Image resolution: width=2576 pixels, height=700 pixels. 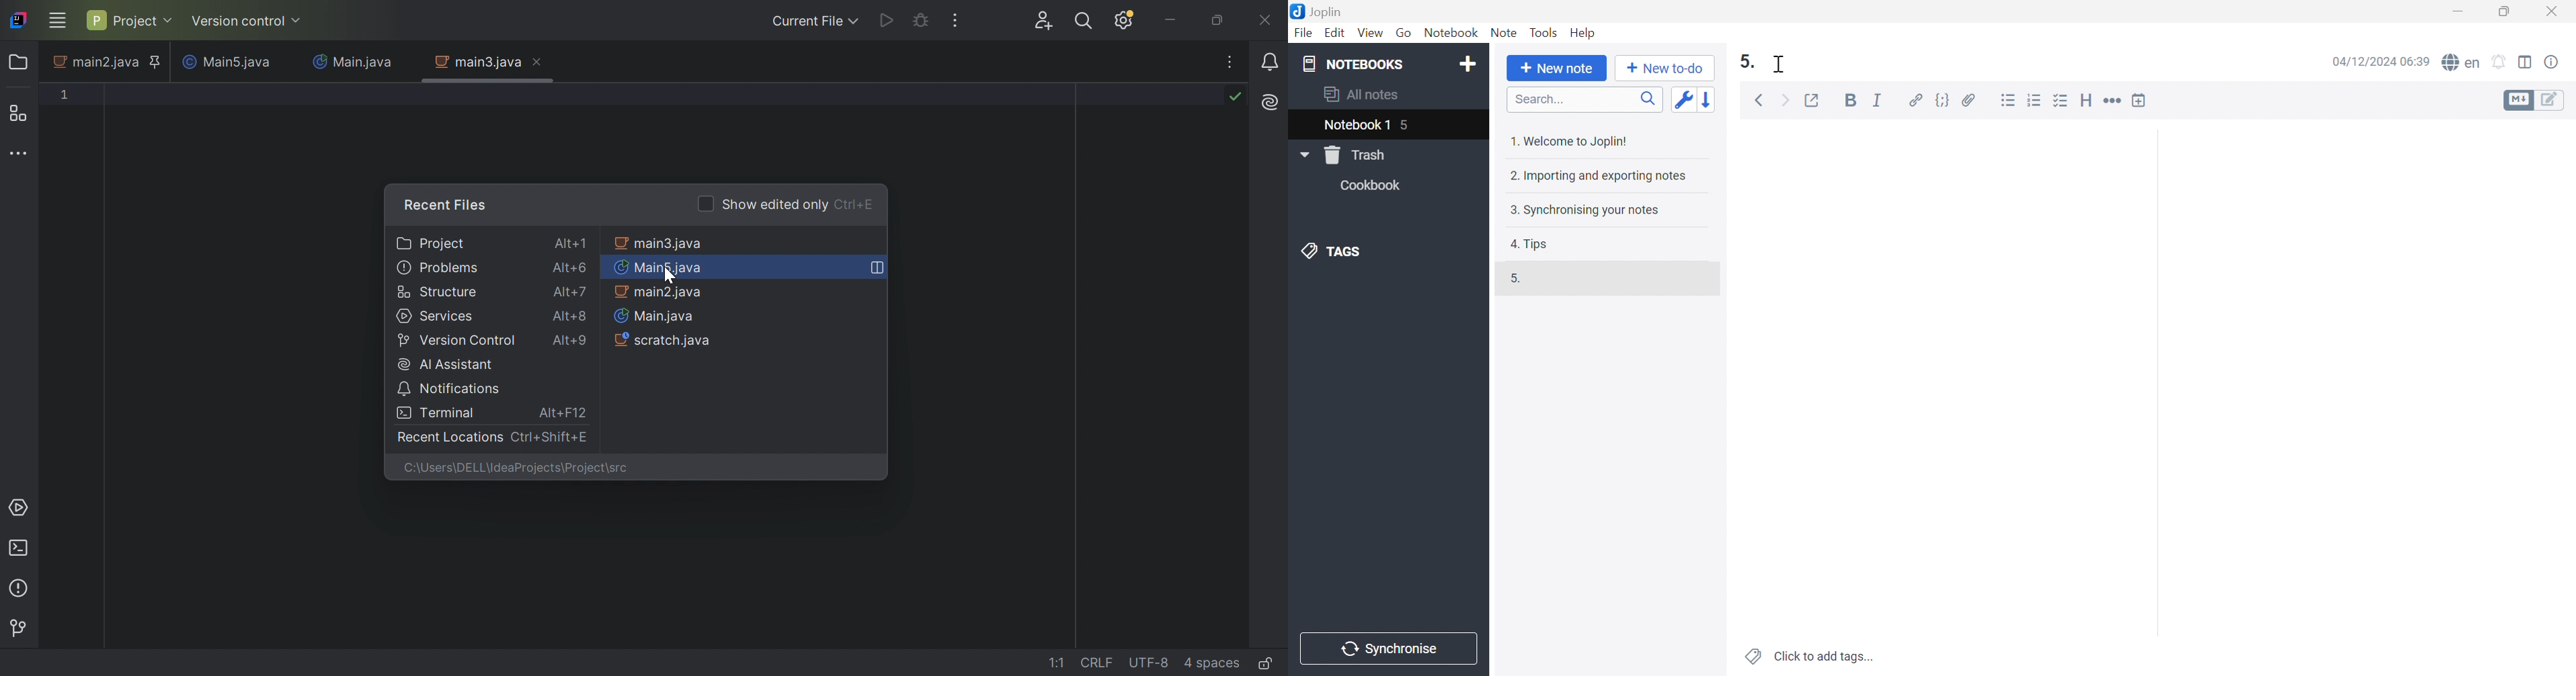 What do you see at coordinates (1817, 101) in the screenshot?
I see `Toggle external editing` at bounding box center [1817, 101].